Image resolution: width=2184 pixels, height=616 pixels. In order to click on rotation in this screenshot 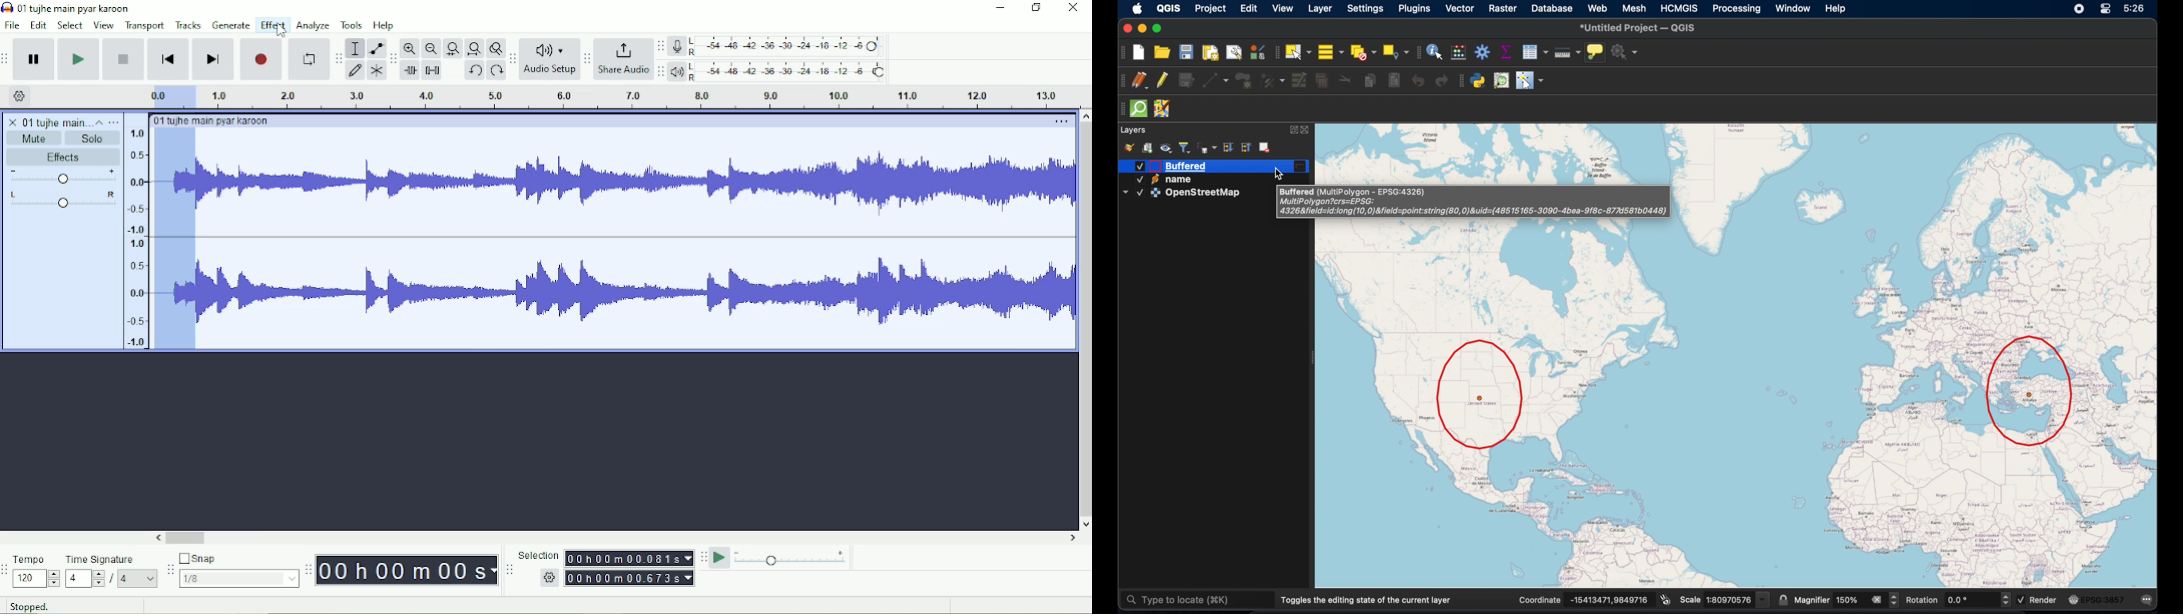, I will do `click(1923, 600)`.